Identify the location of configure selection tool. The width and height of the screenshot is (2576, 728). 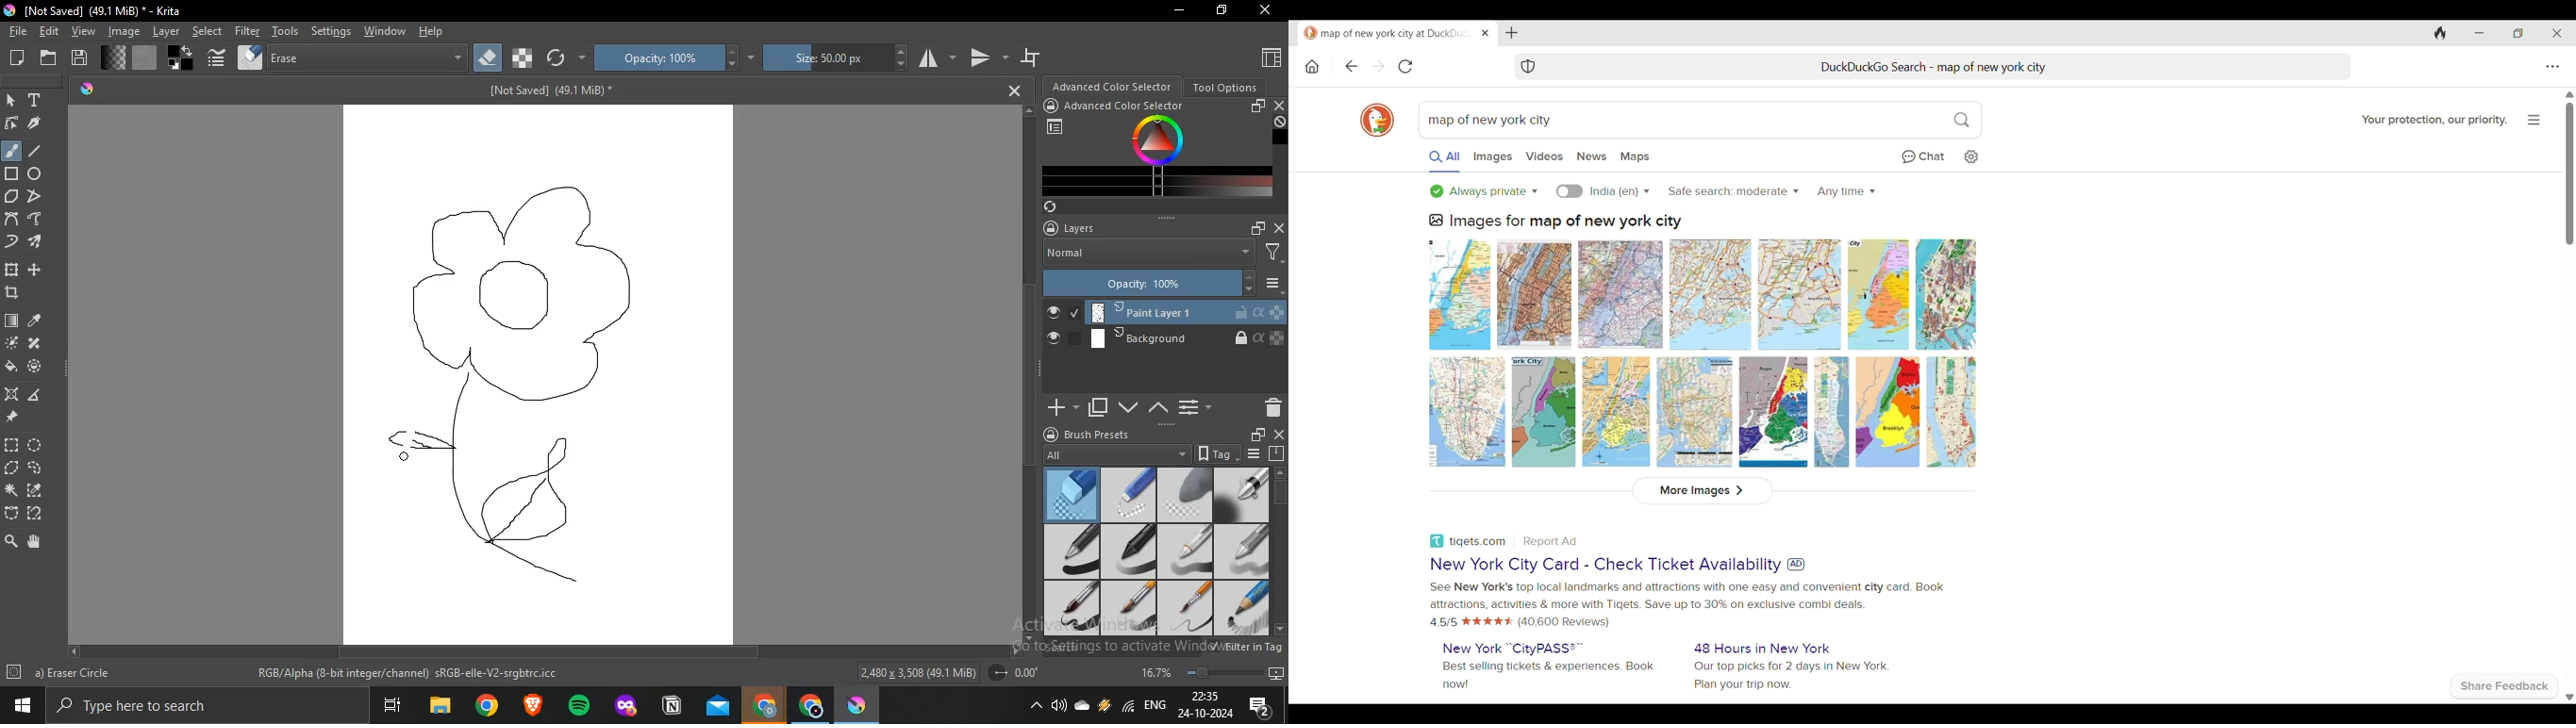
(13, 490).